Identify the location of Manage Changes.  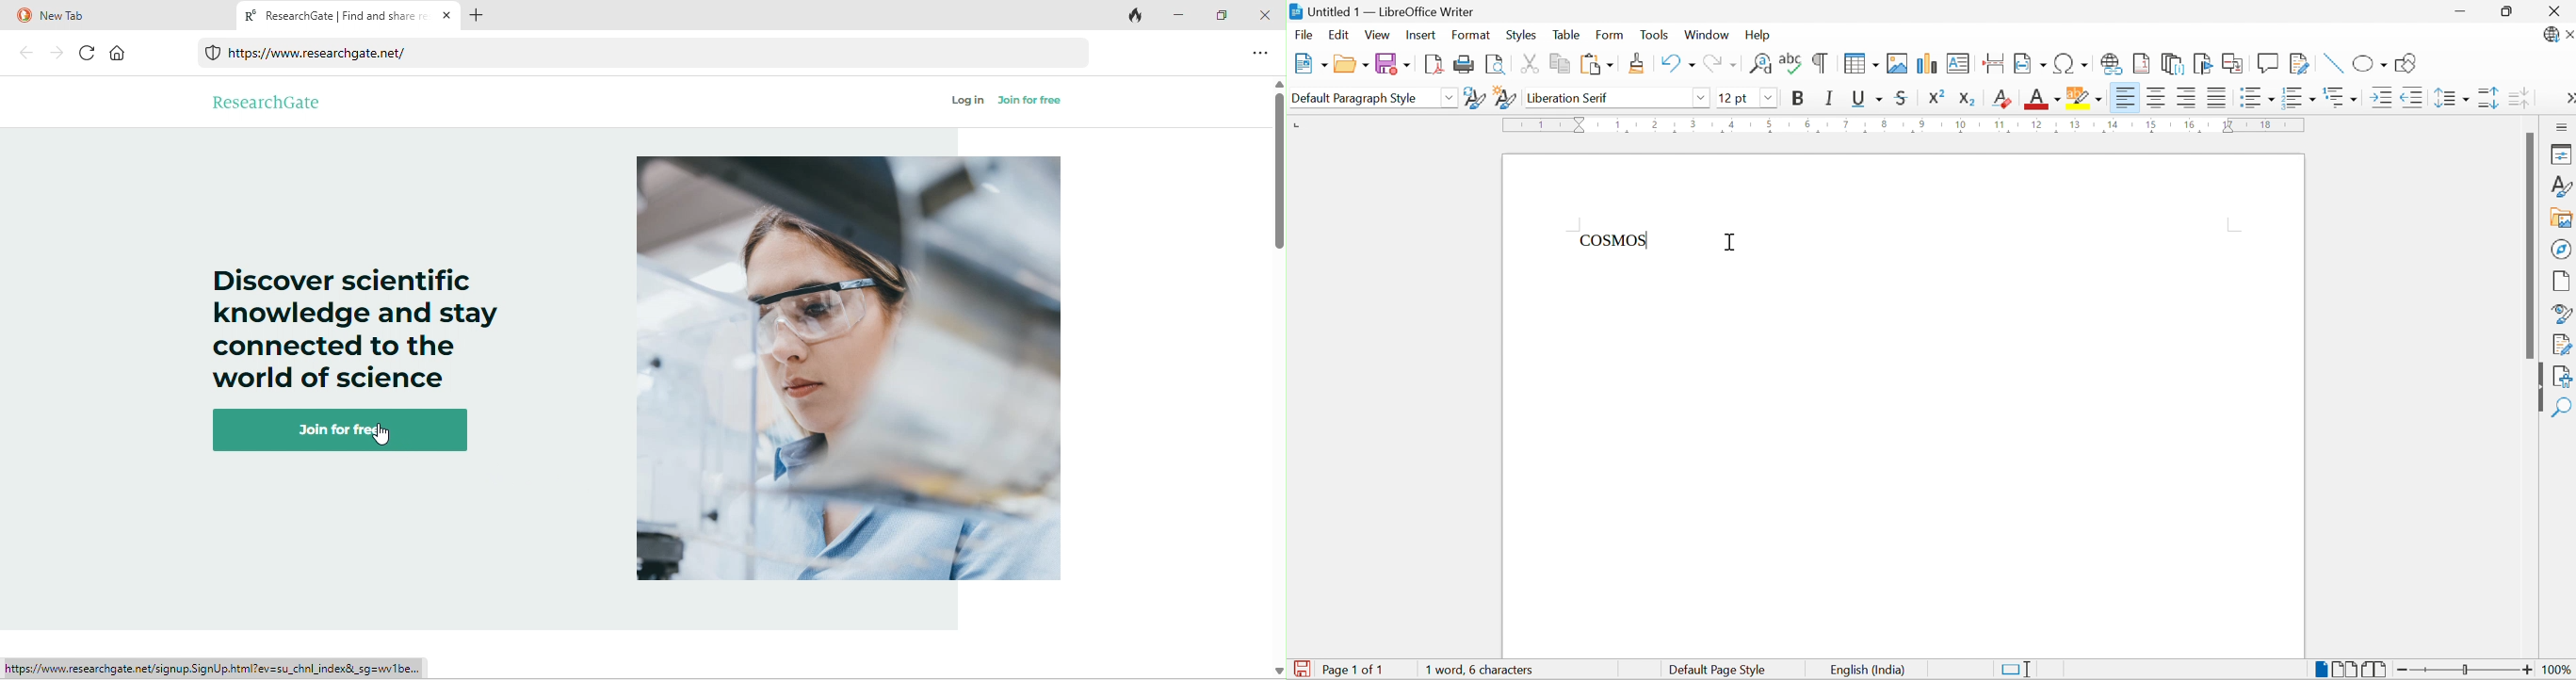
(2563, 345).